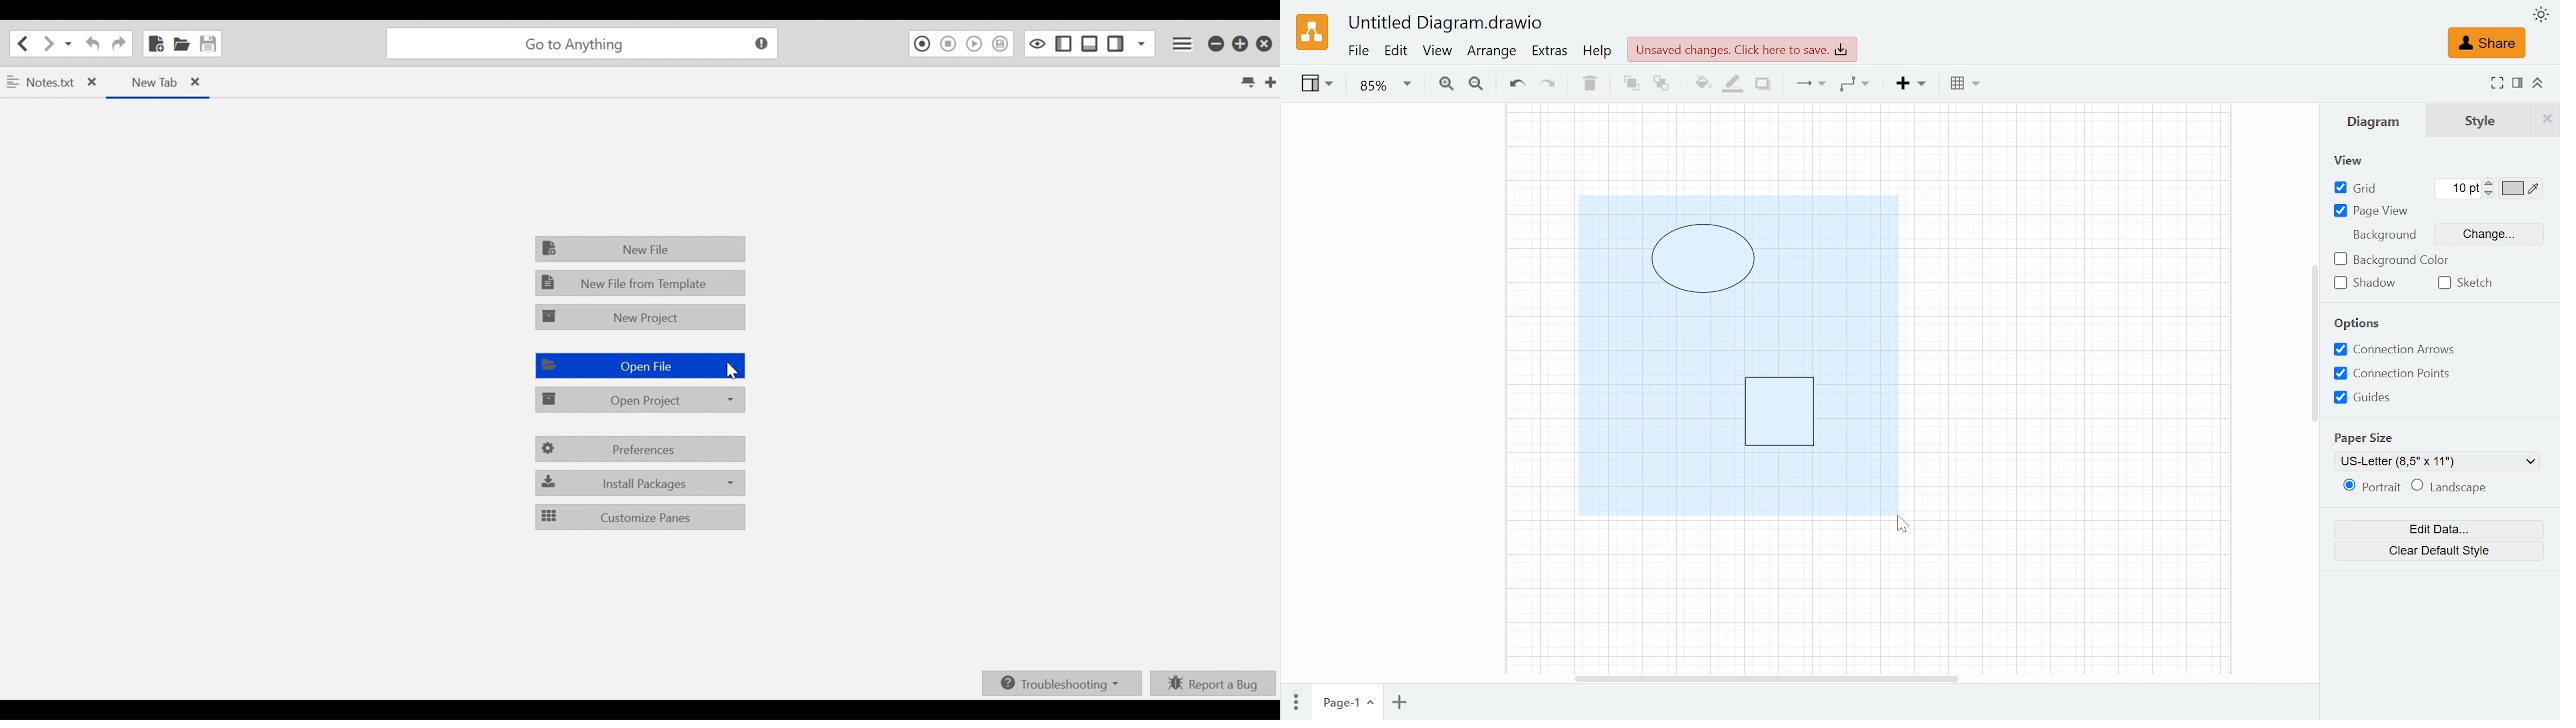 This screenshot has height=728, width=2576. I want to click on Style, so click(2481, 121).